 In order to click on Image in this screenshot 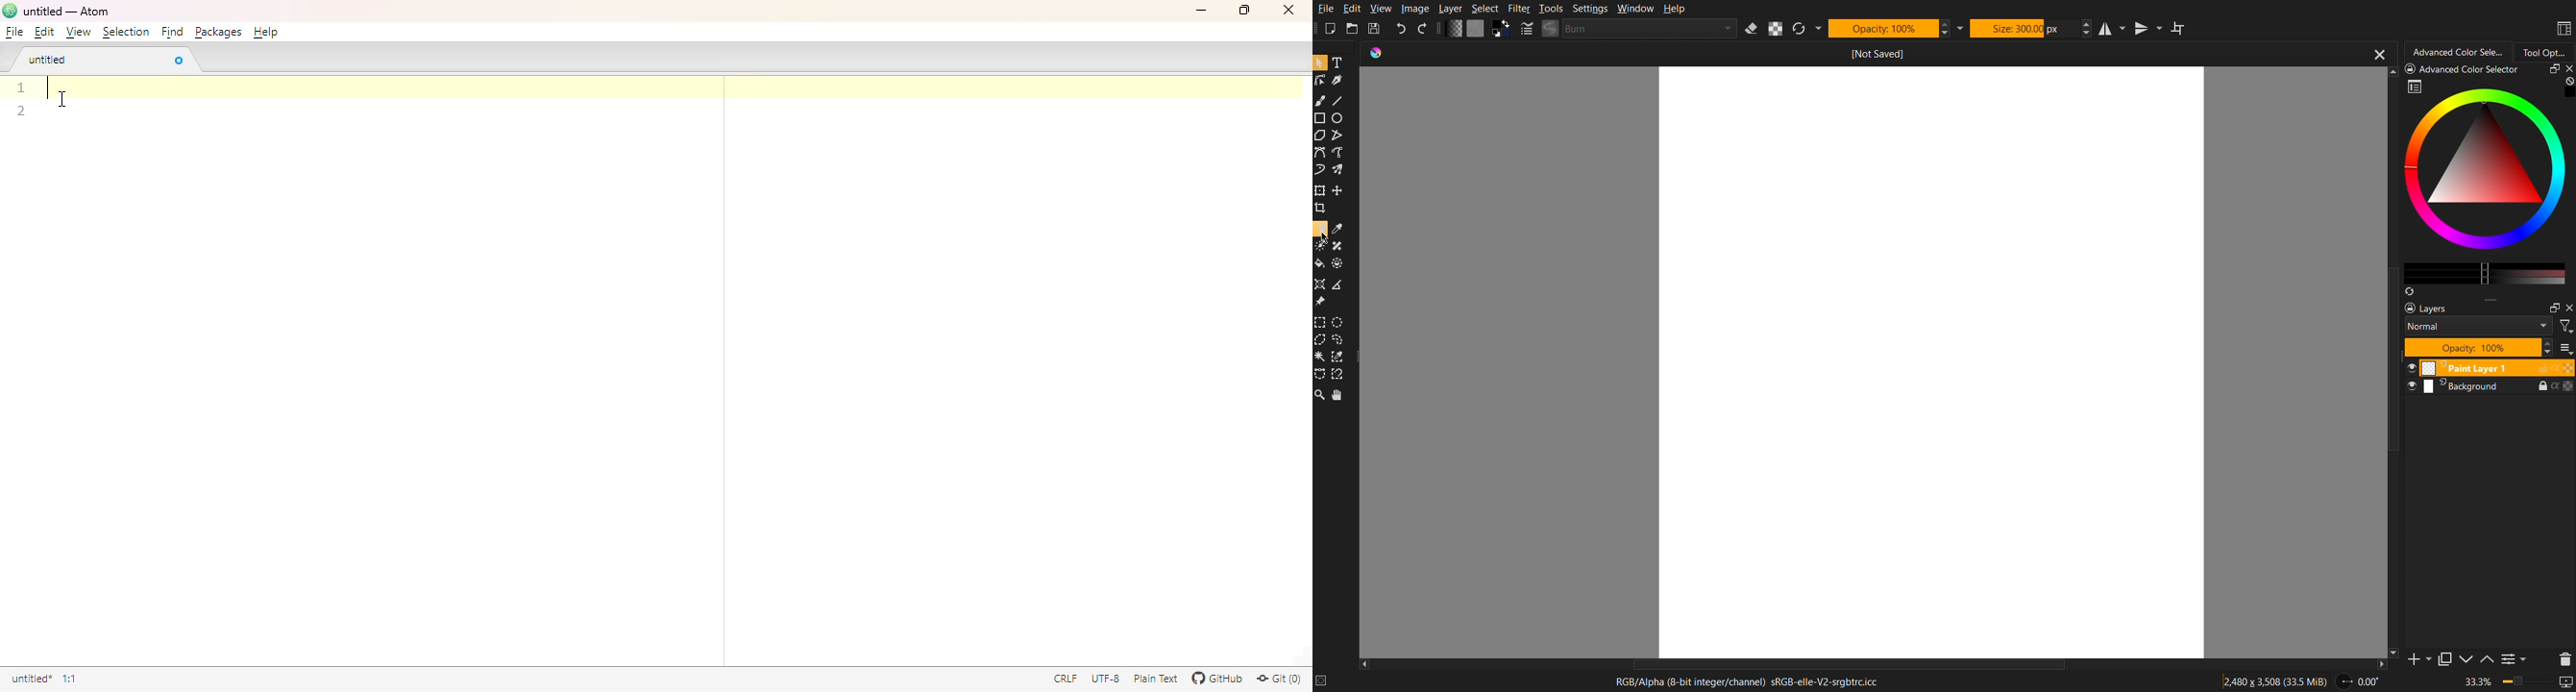, I will do `click(1415, 9)`.